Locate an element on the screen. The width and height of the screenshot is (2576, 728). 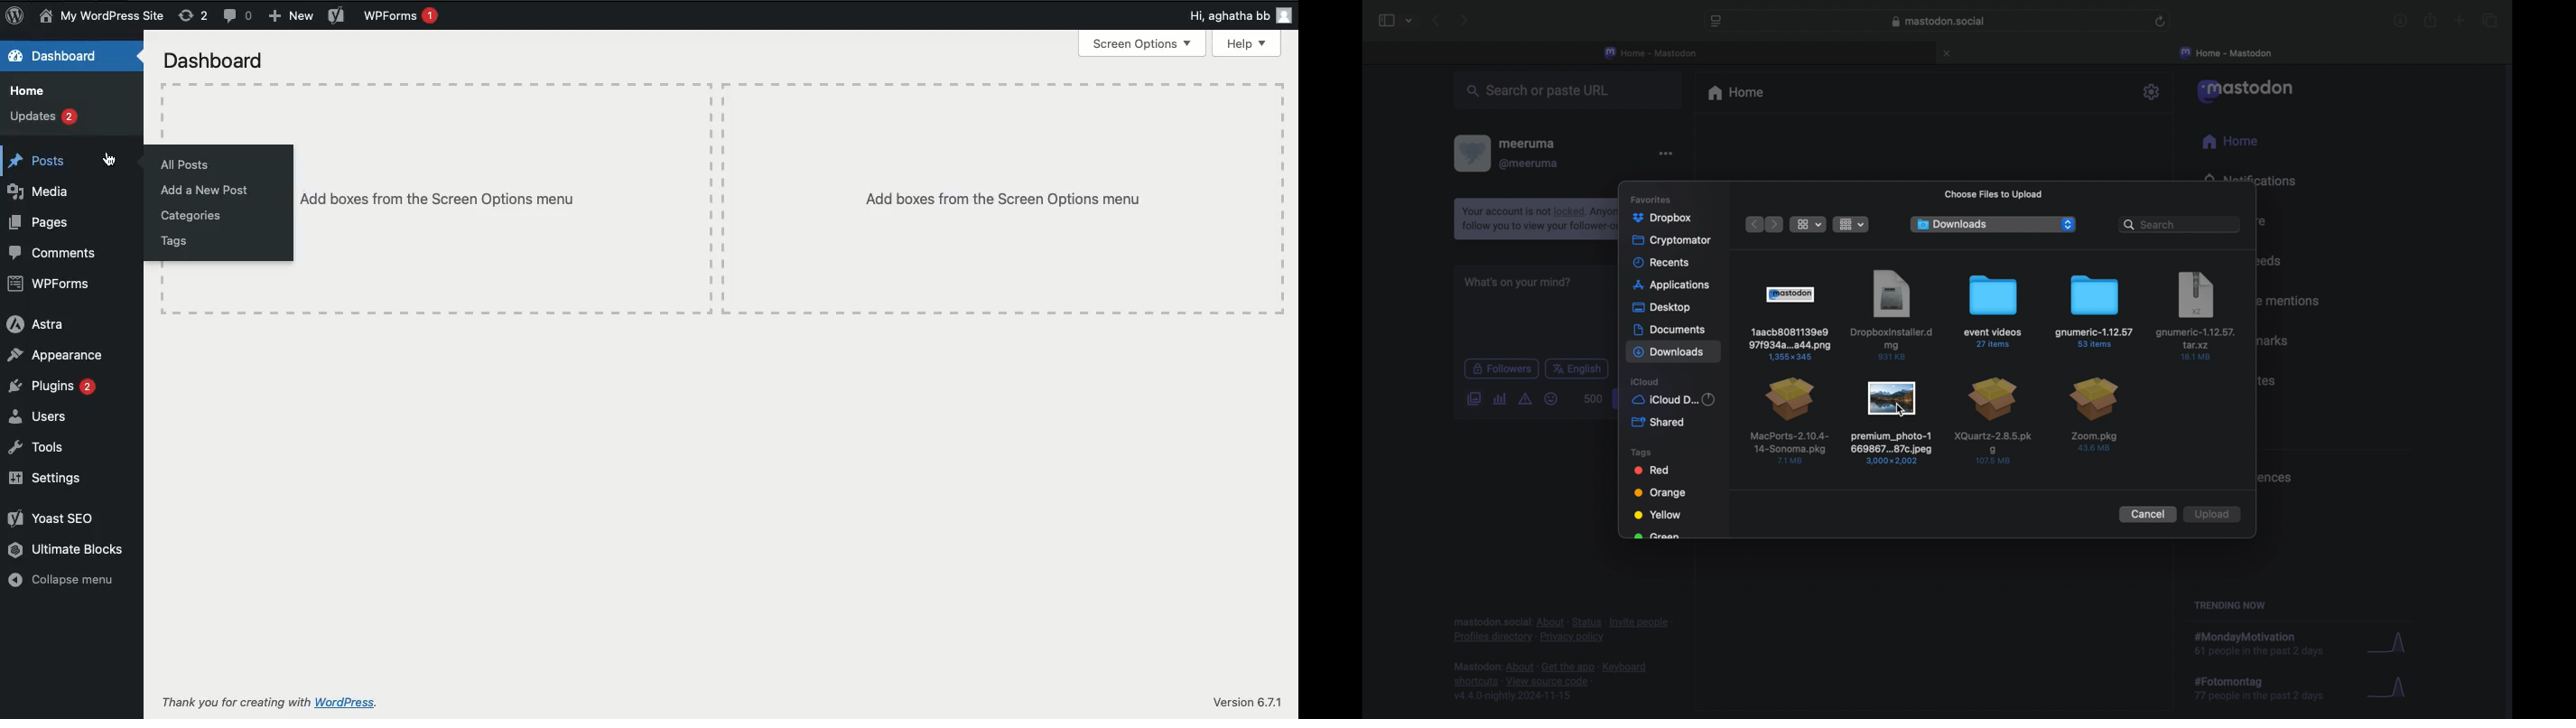
downloads is located at coordinates (2400, 22).